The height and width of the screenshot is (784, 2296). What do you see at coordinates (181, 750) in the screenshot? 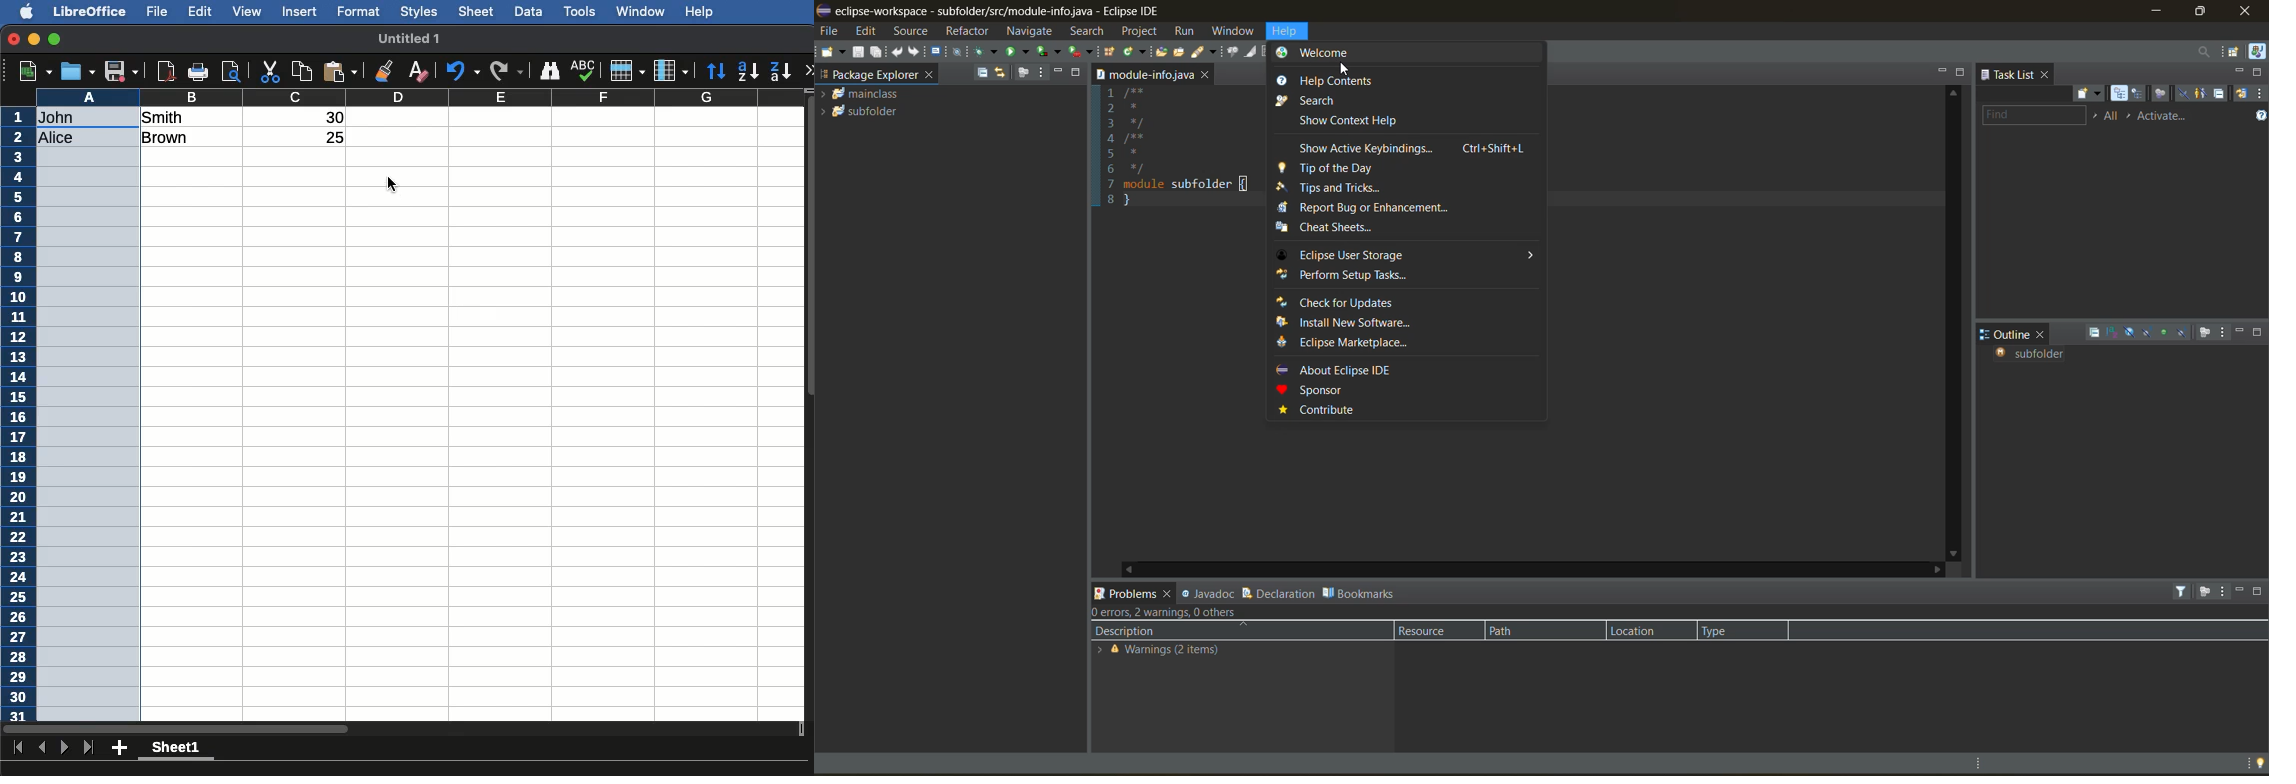
I see `Sheet` at bounding box center [181, 750].